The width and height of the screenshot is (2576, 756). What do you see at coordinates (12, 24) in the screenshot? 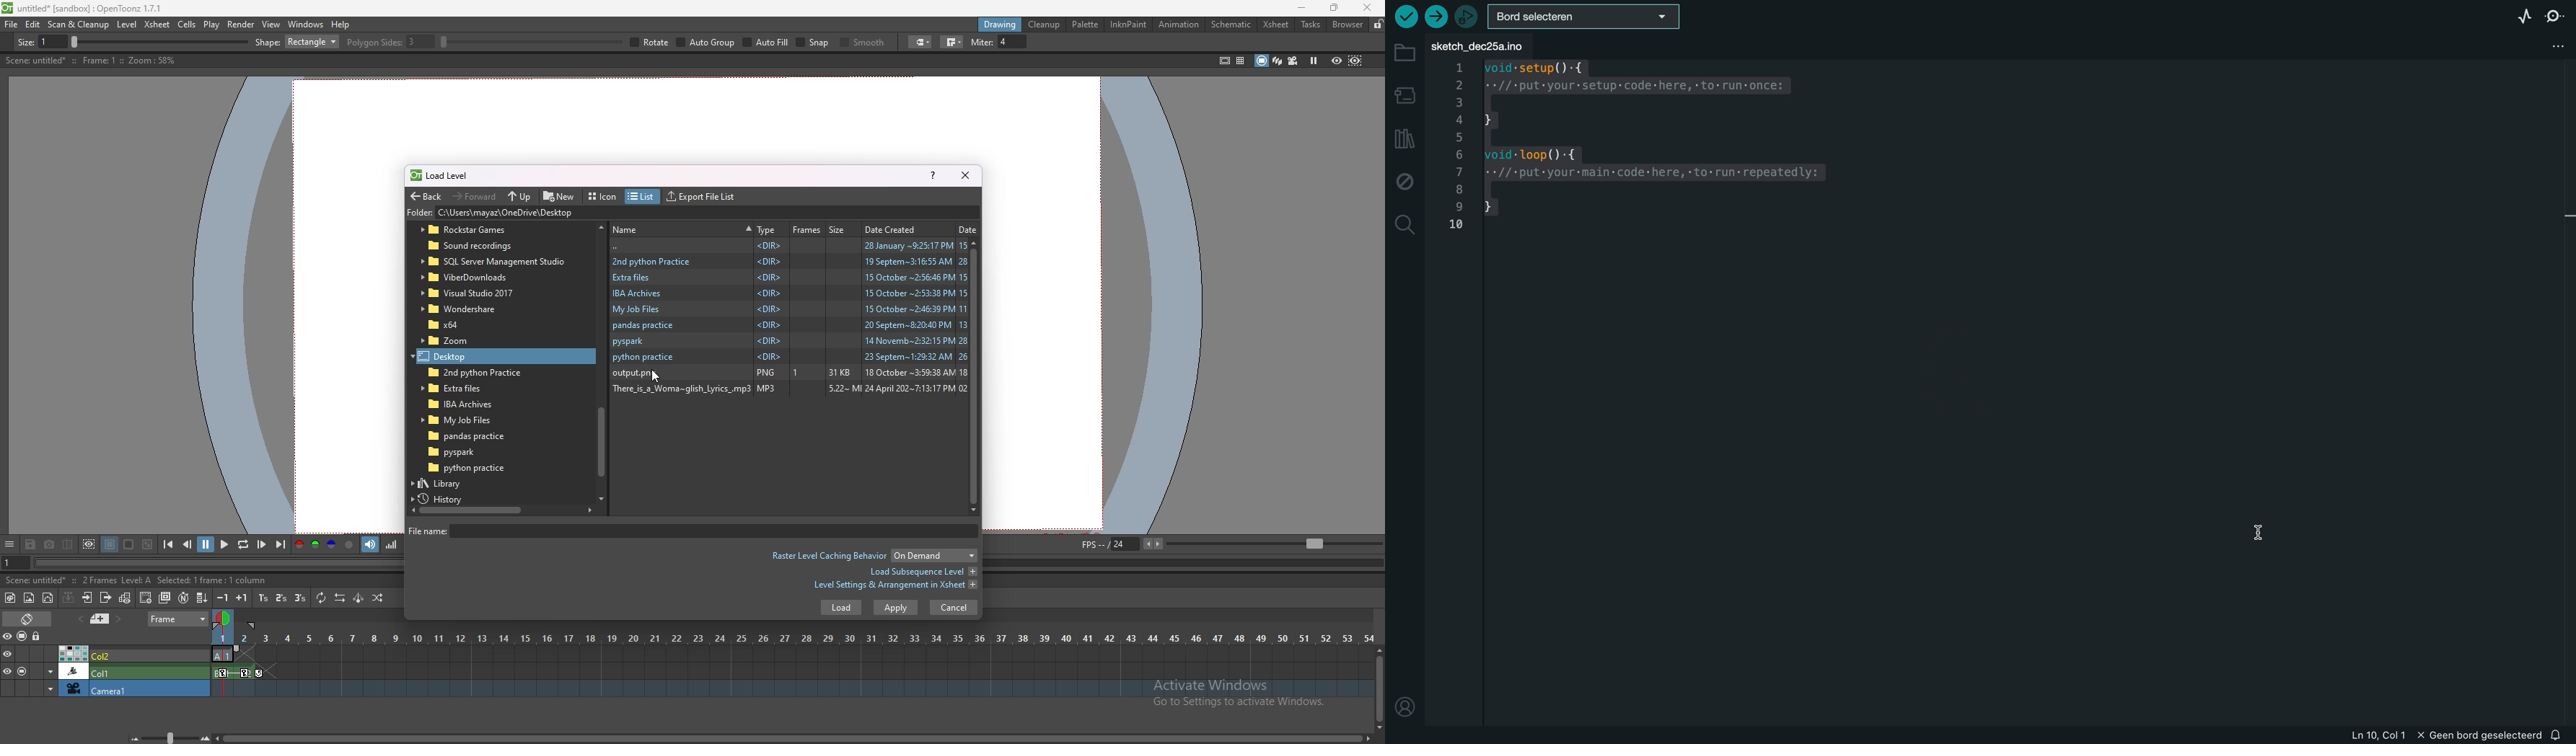
I see `file` at bounding box center [12, 24].